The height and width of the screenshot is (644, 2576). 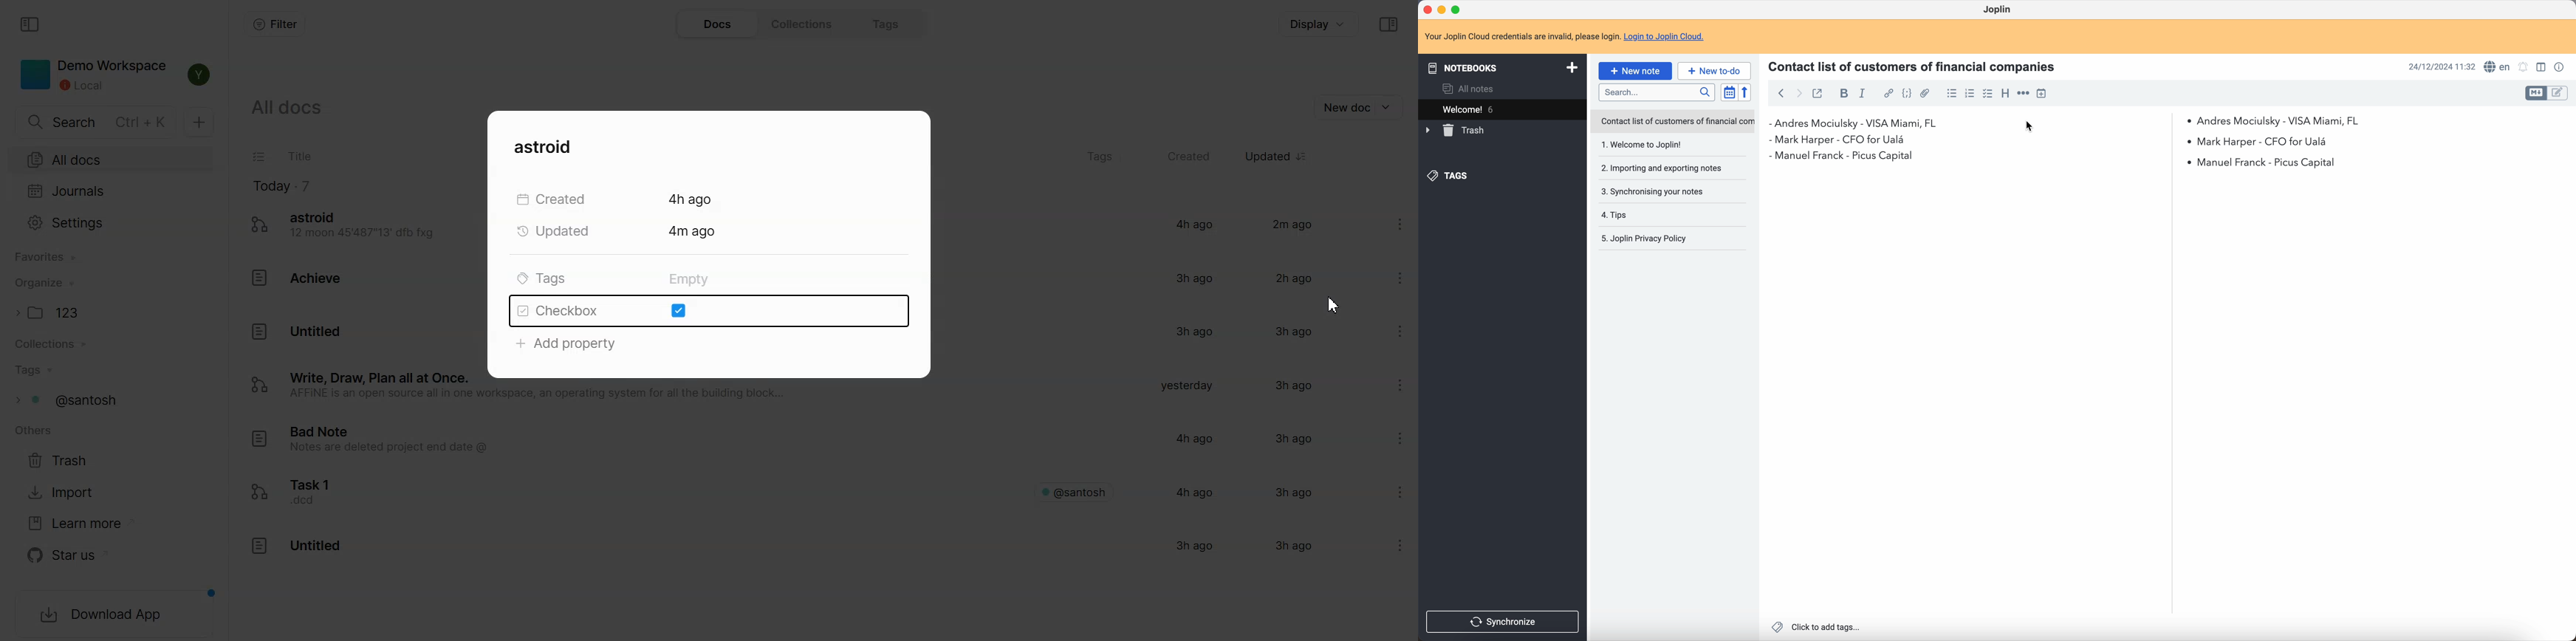 What do you see at coordinates (1450, 176) in the screenshot?
I see `tags` at bounding box center [1450, 176].